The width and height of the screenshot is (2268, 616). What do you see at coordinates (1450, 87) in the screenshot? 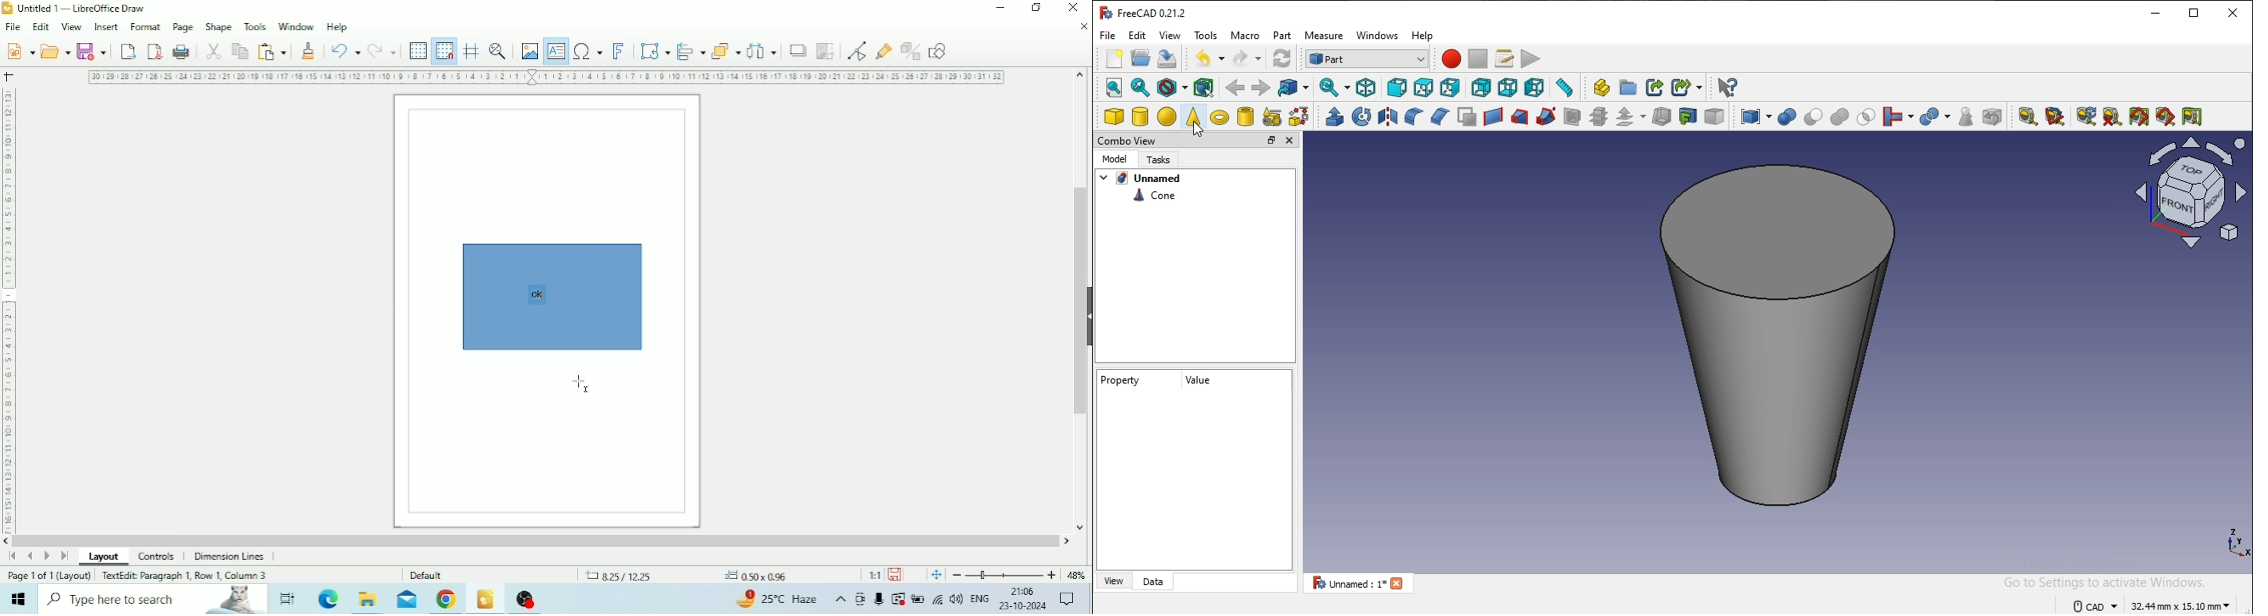
I see `right` at bounding box center [1450, 87].